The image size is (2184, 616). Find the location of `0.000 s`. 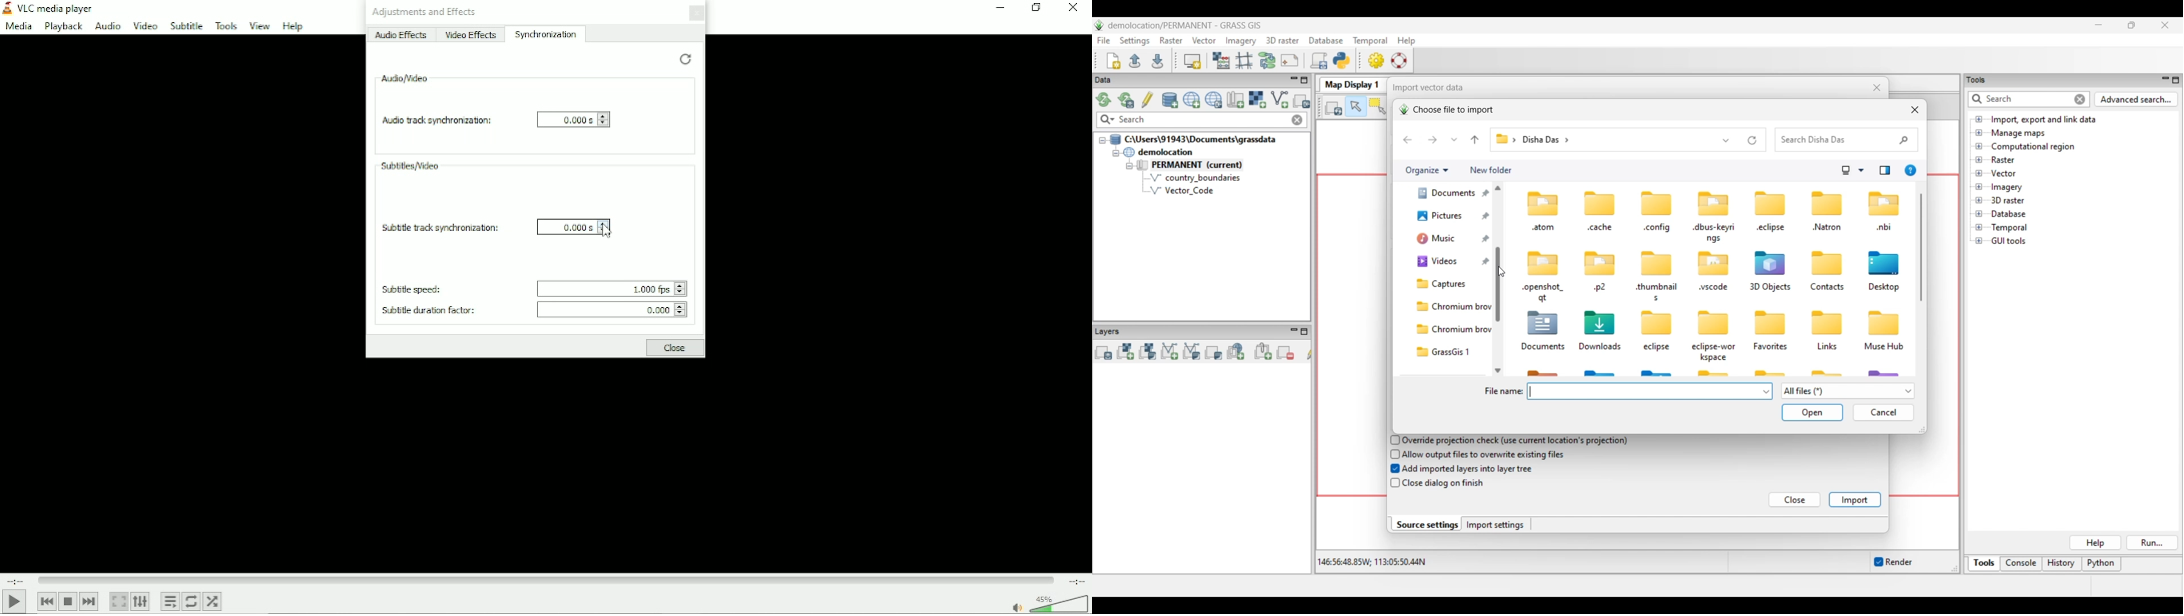

0.000 s is located at coordinates (574, 121).